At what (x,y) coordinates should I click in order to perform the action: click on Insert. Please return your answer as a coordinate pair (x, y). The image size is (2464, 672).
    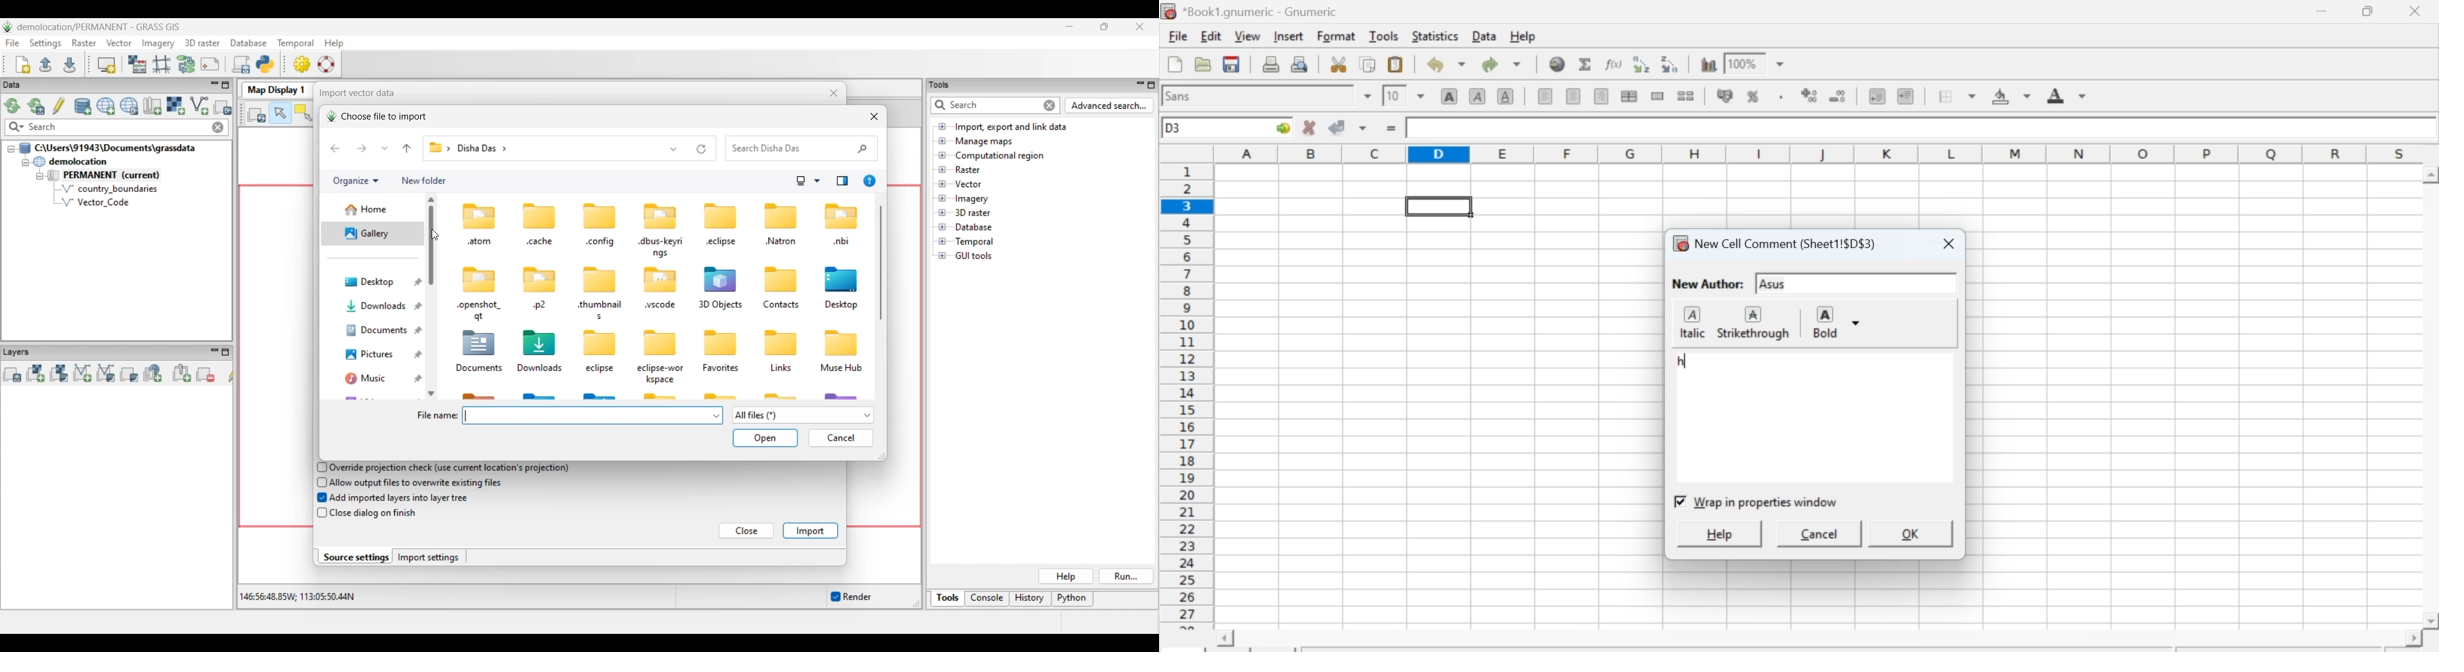
    Looking at the image, I should click on (1289, 35).